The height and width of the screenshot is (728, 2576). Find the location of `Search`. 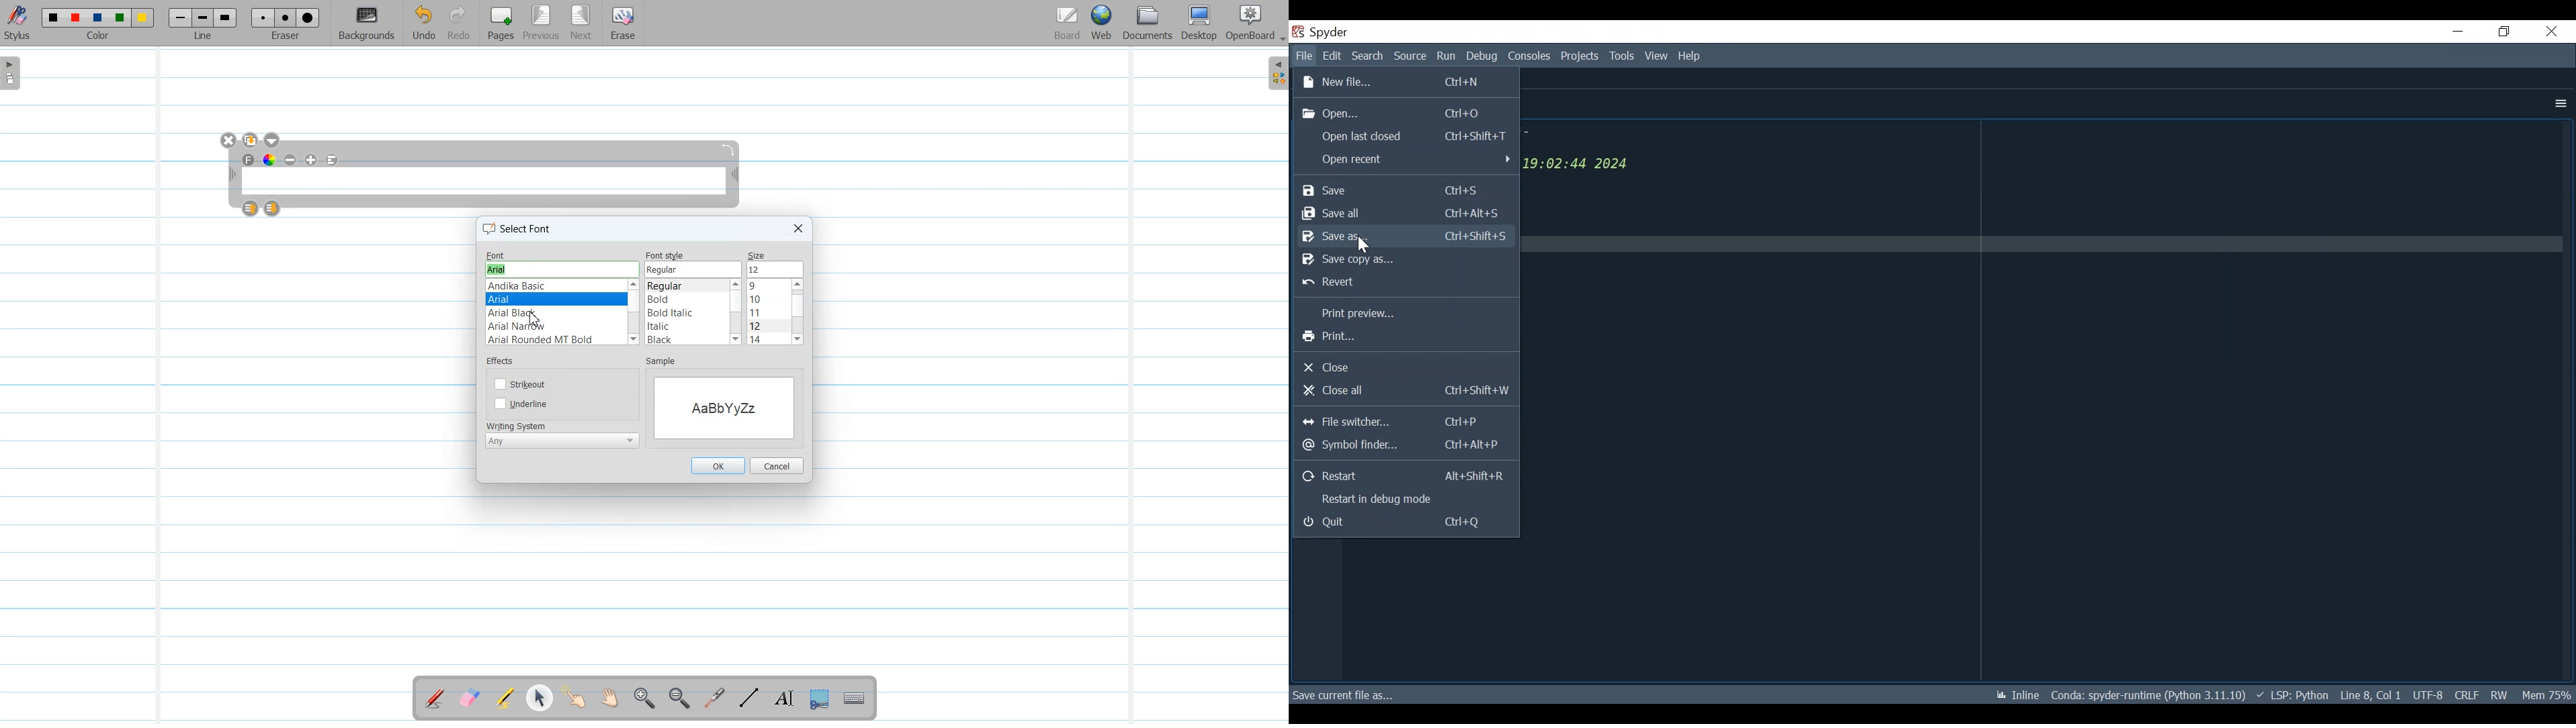

Search is located at coordinates (1367, 56).